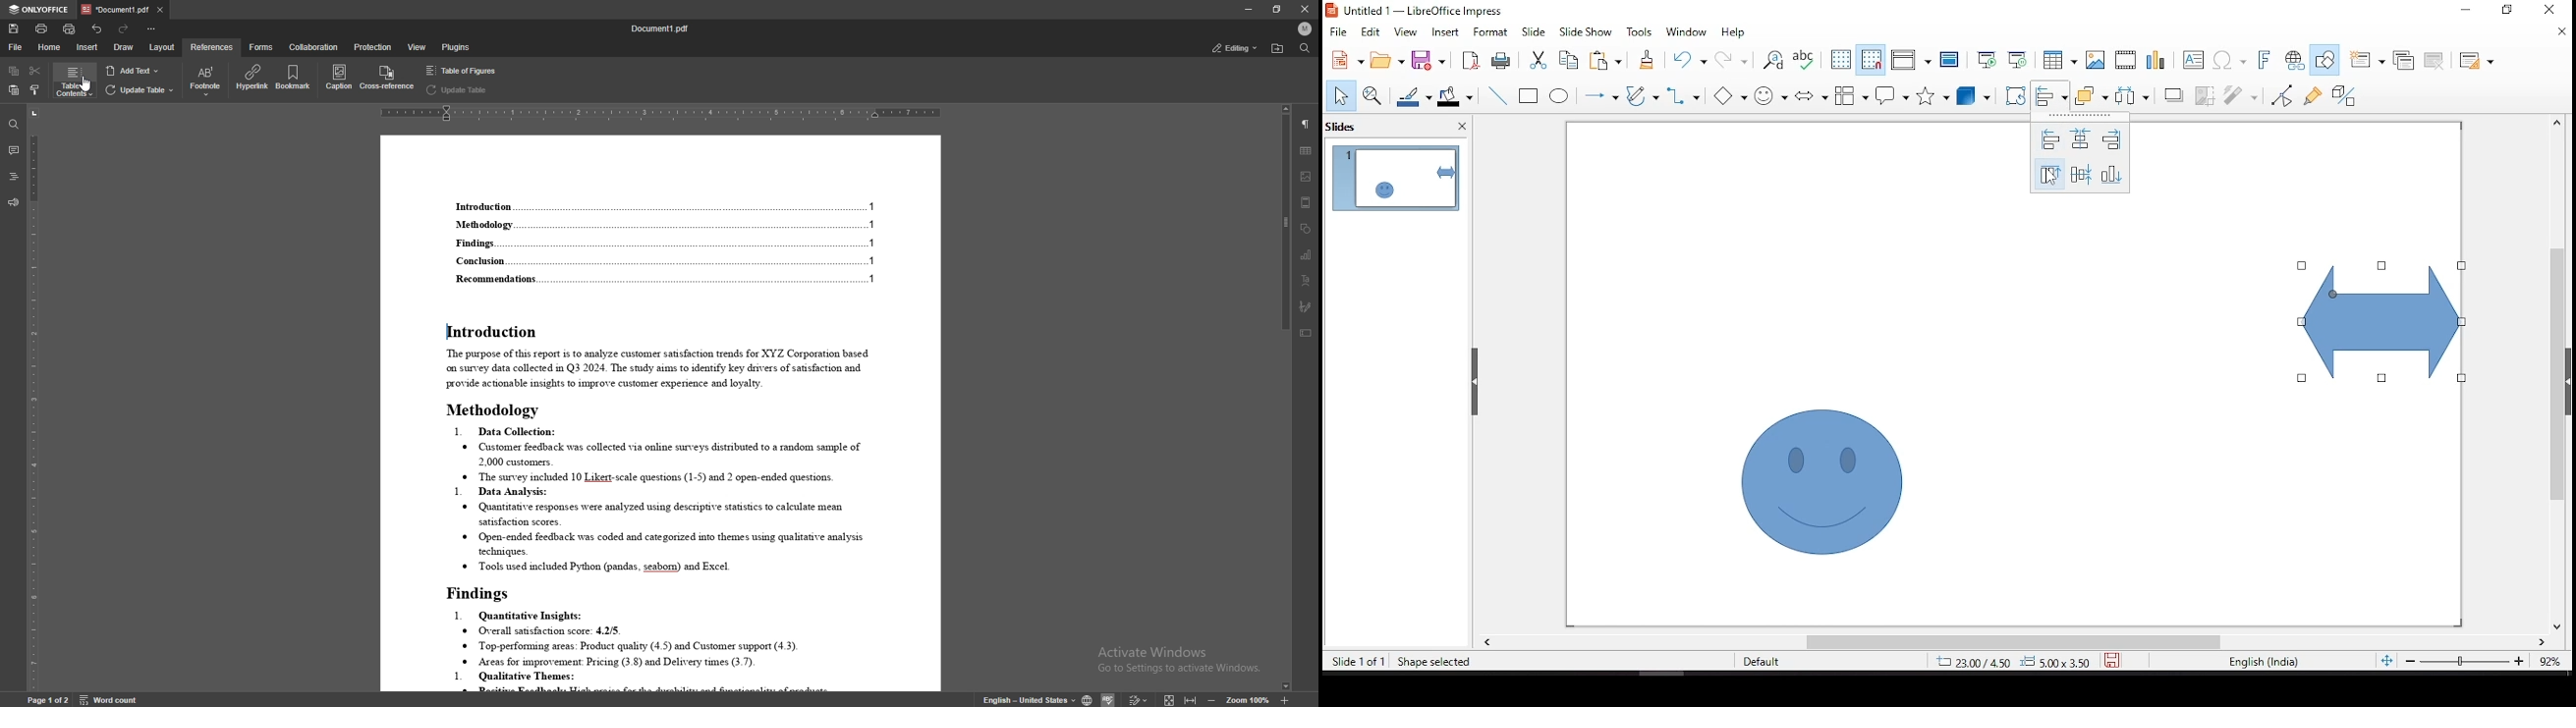 Image resolution: width=2576 pixels, height=728 pixels. I want to click on , so click(1734, 96).